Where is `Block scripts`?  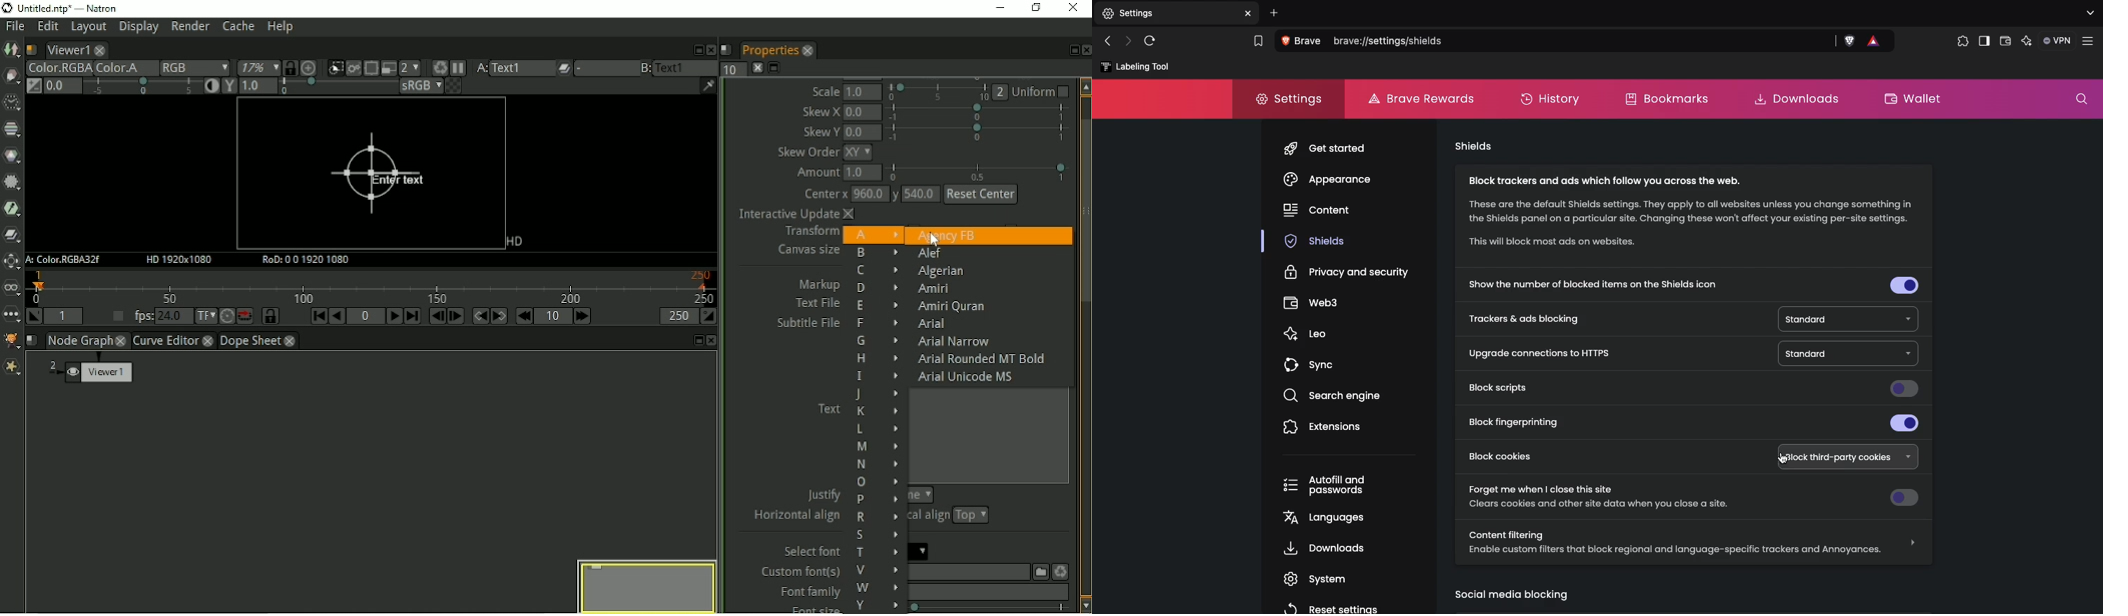 Block scripts is located at coordinates (1692, 389).